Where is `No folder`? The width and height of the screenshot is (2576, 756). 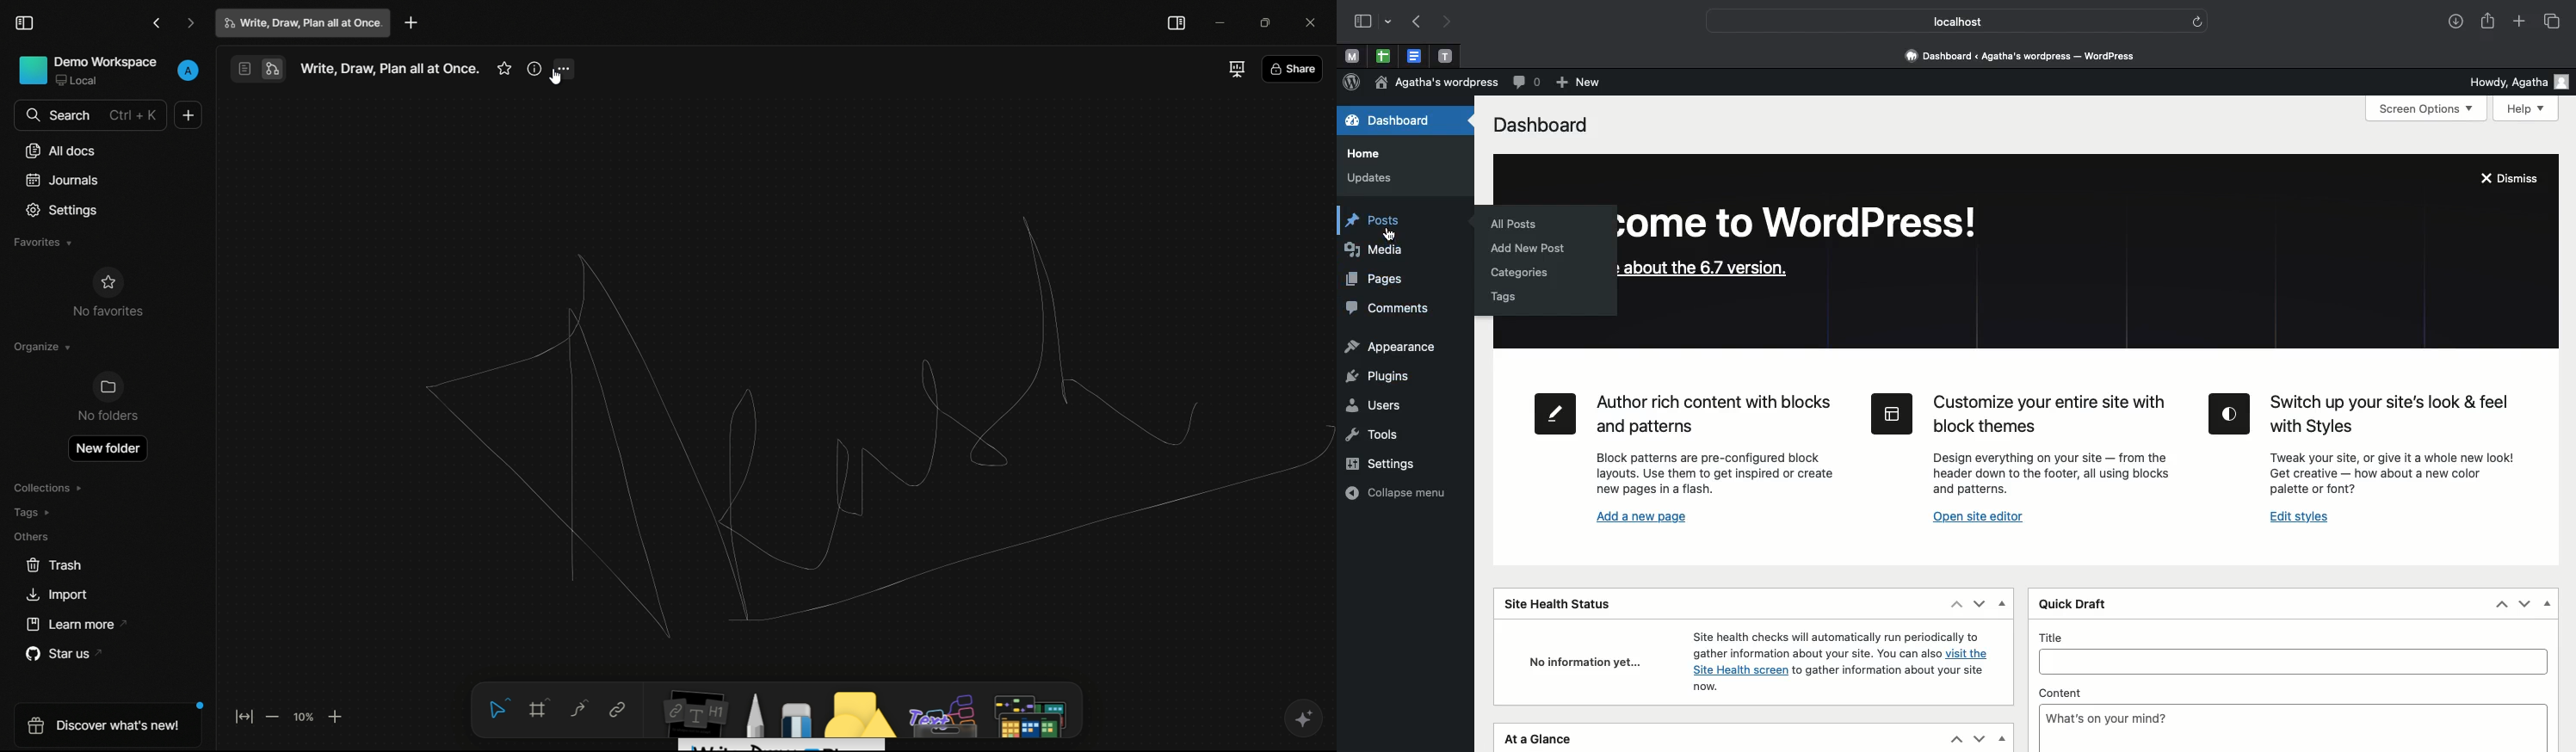
No folder is located at coordinates (107, 416).